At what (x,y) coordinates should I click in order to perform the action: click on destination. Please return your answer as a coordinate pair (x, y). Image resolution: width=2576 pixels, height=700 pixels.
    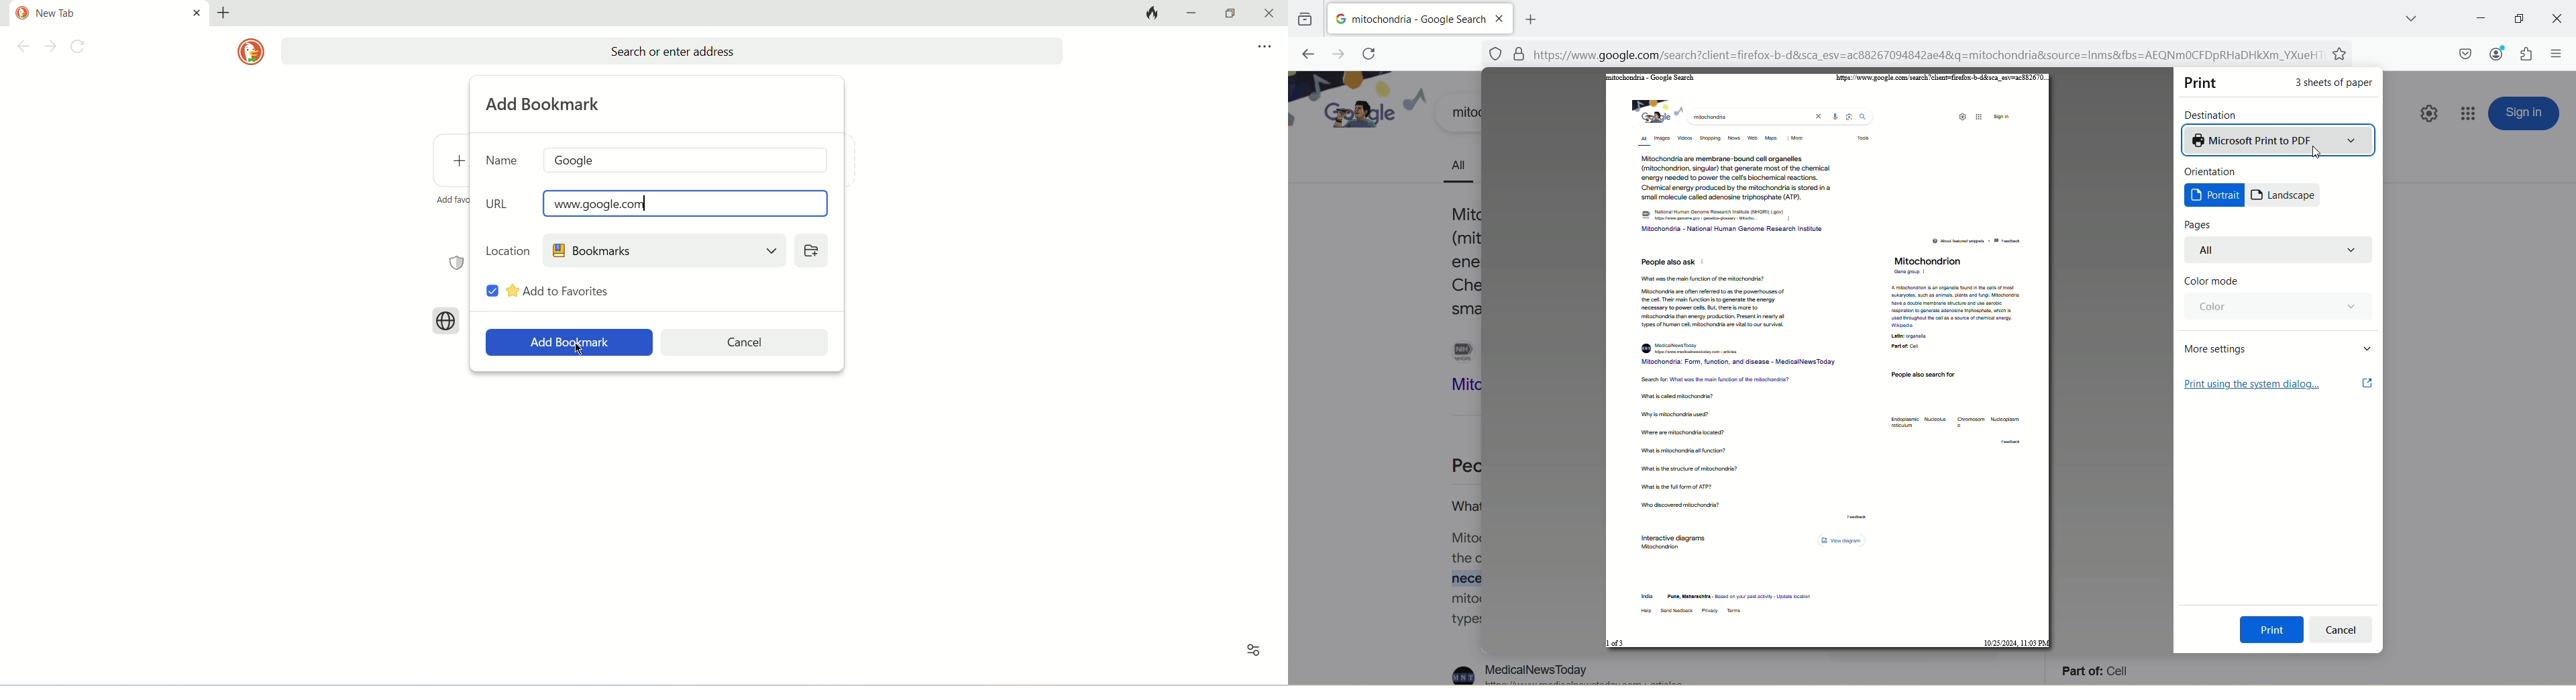
    Looking at the image, I should click on (2214, 114).